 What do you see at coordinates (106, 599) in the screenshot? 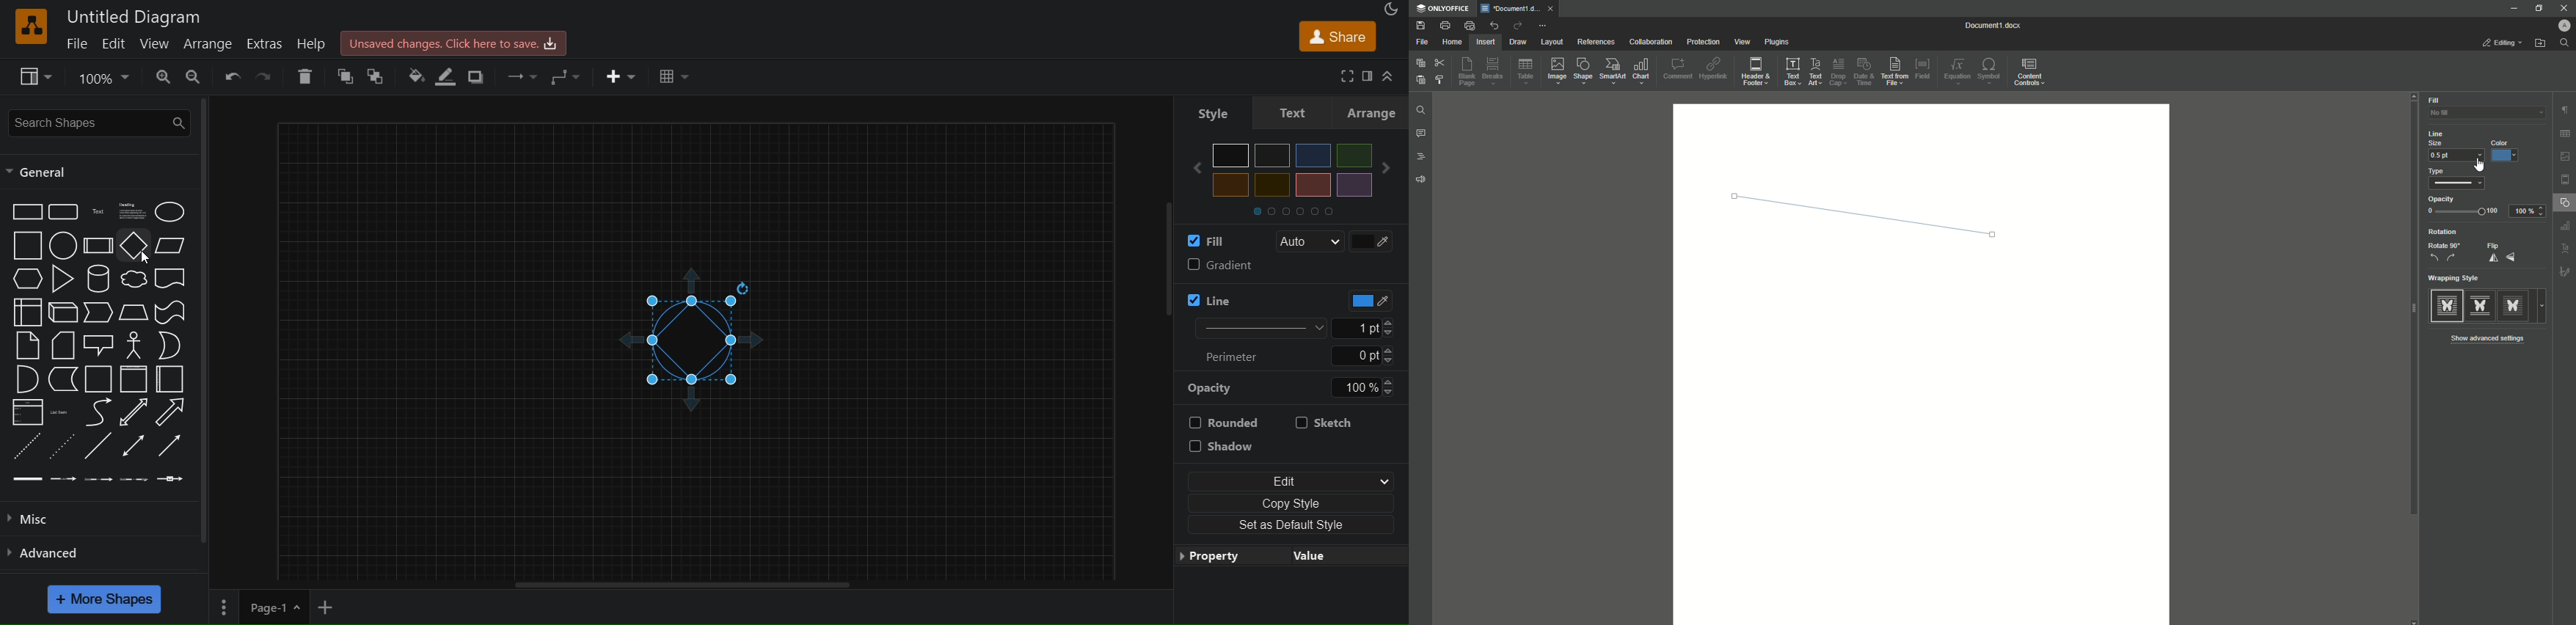
I see `more shapes` at bounding box center [106, 599].